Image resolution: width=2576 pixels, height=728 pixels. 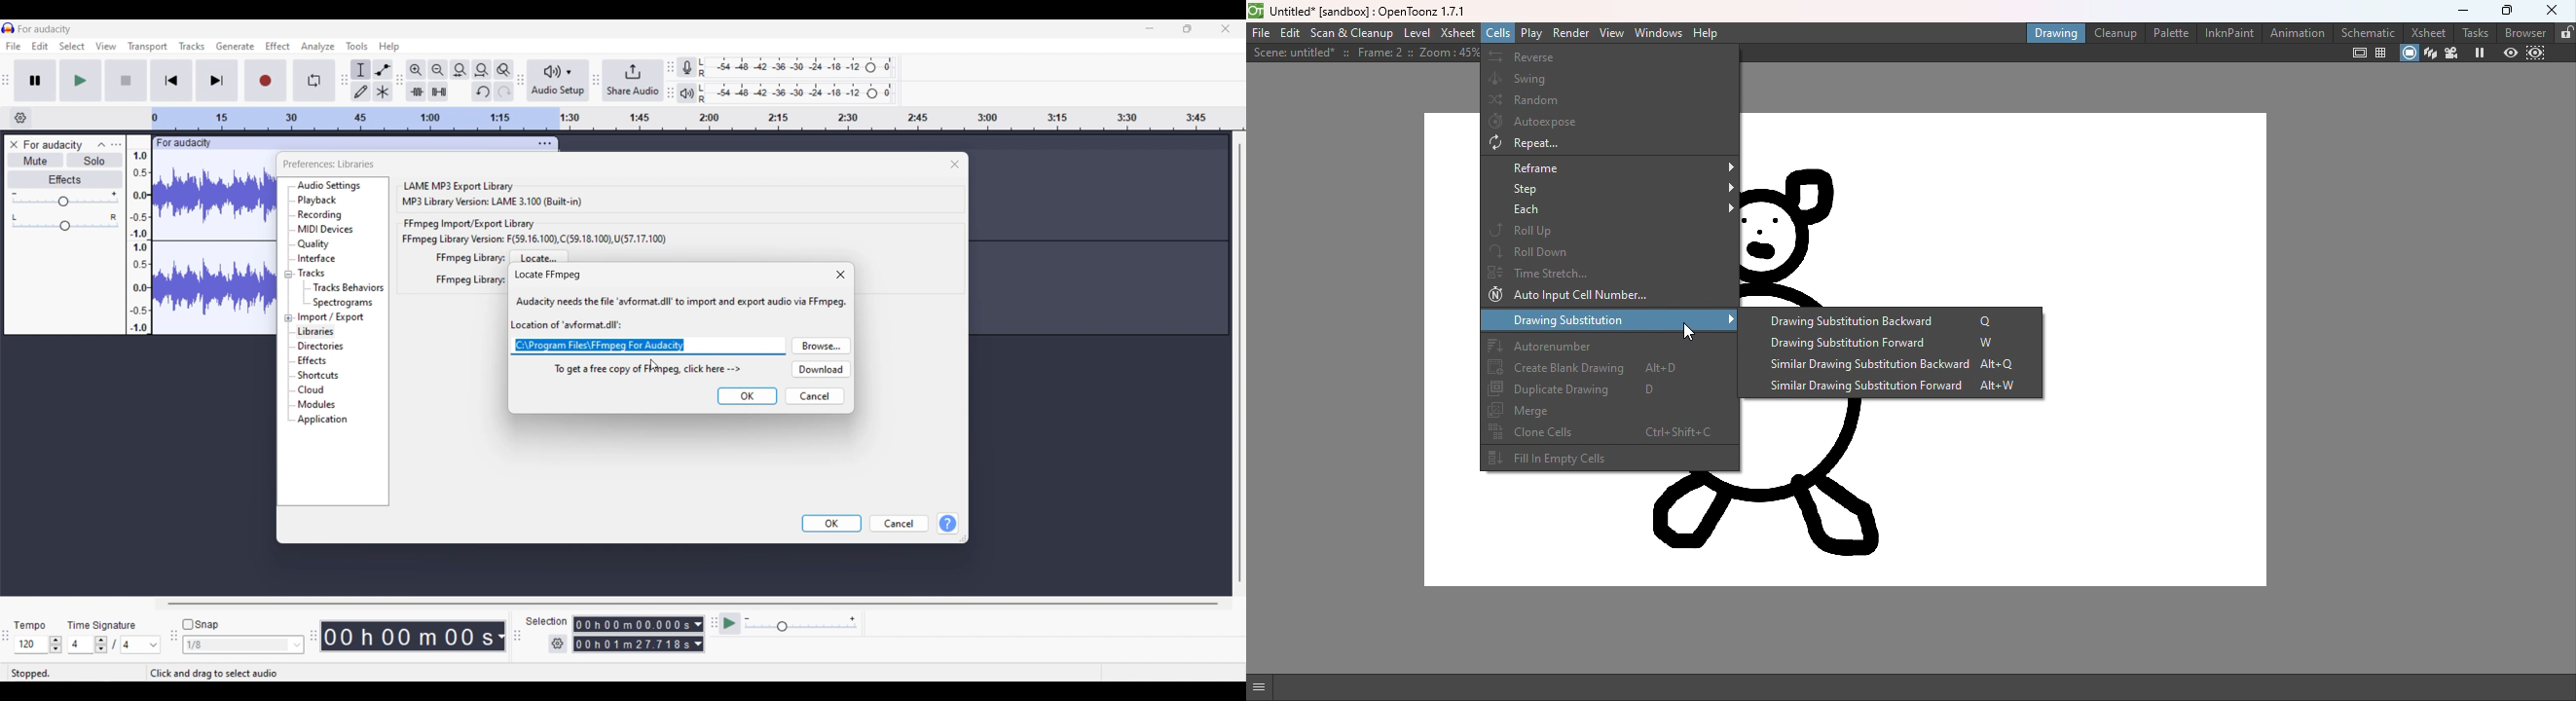 I want to click on Share audio, so click(x=633, y=80).